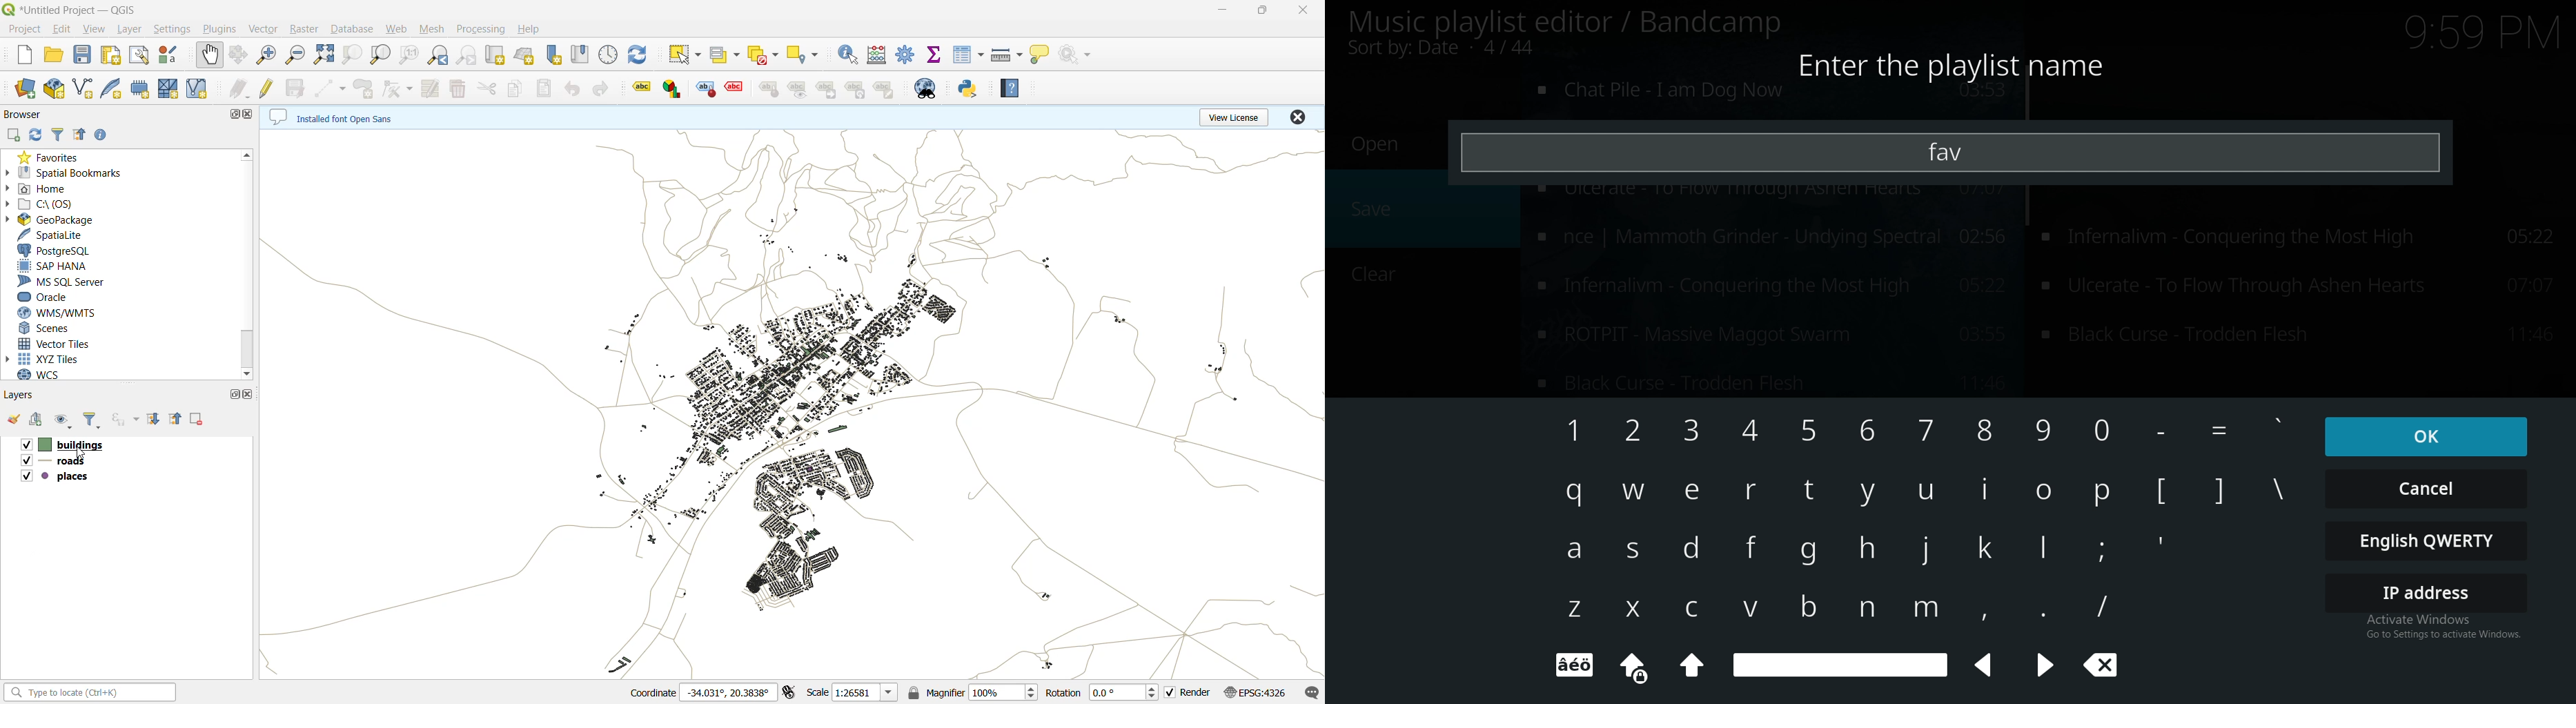 Image resolution: width=2576 pixels, height=728 pixels. Describe the element at coordinates (1814, 556) in the screenshot. I see `keyboard input` at that location.